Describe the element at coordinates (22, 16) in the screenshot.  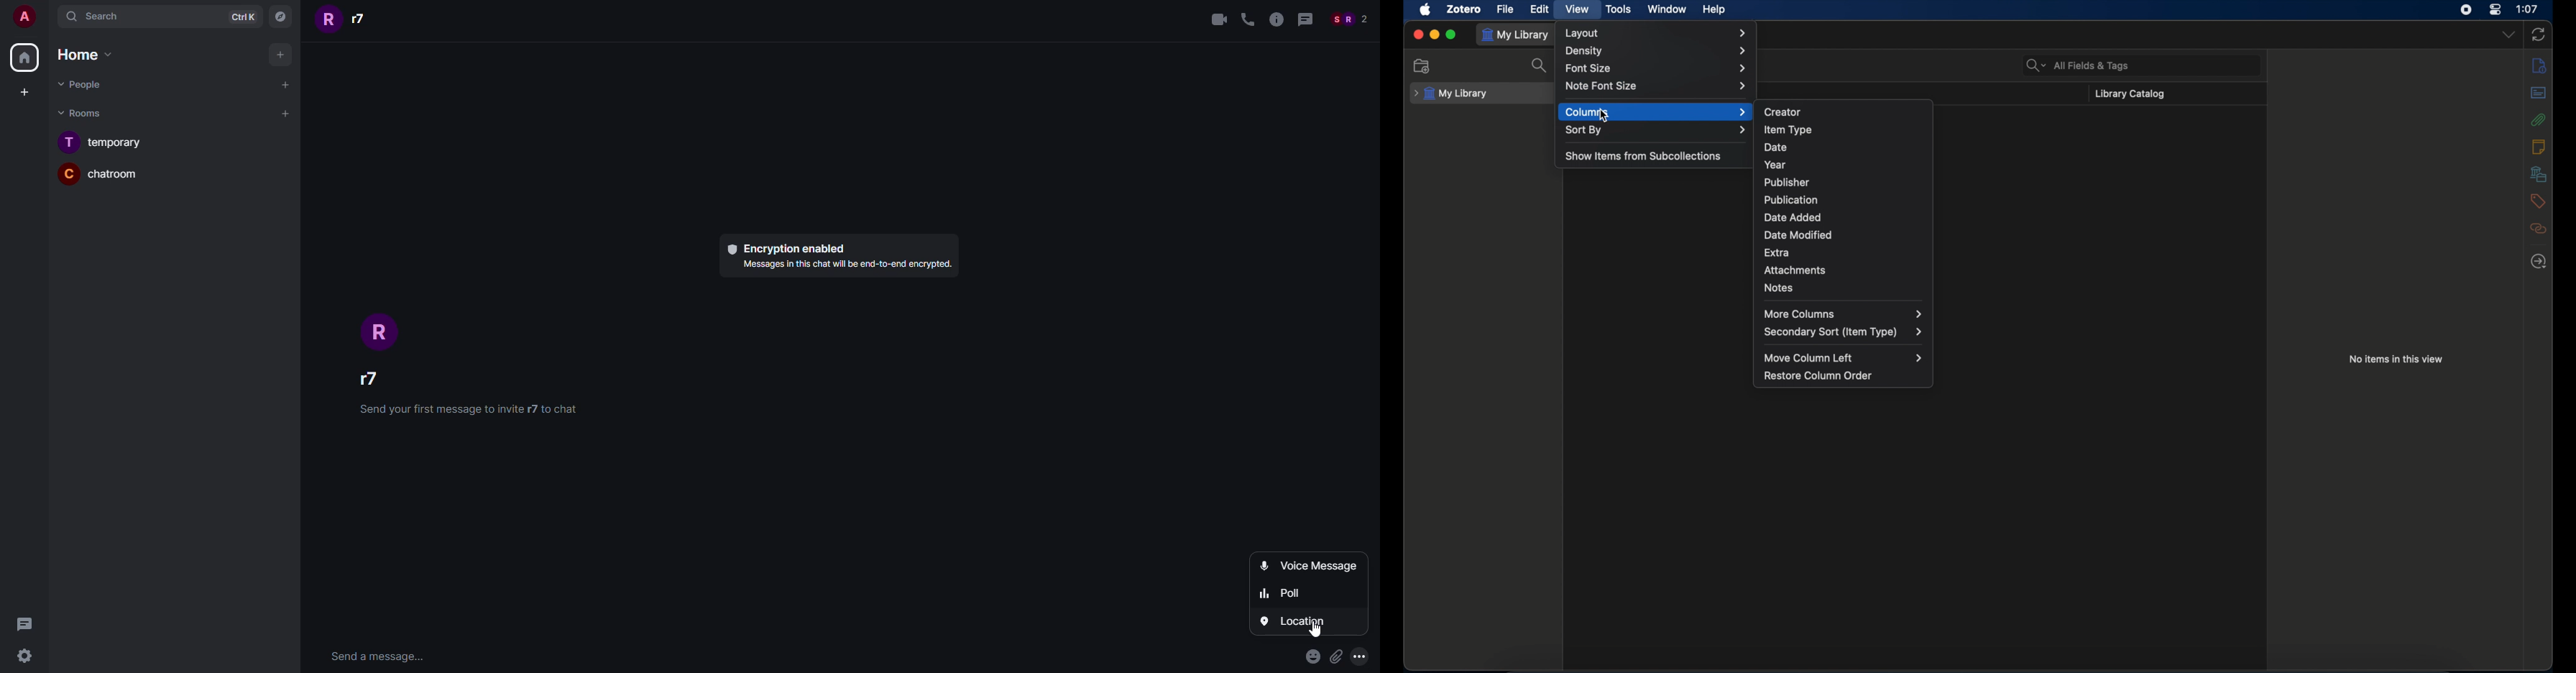
I see `User` at that location.